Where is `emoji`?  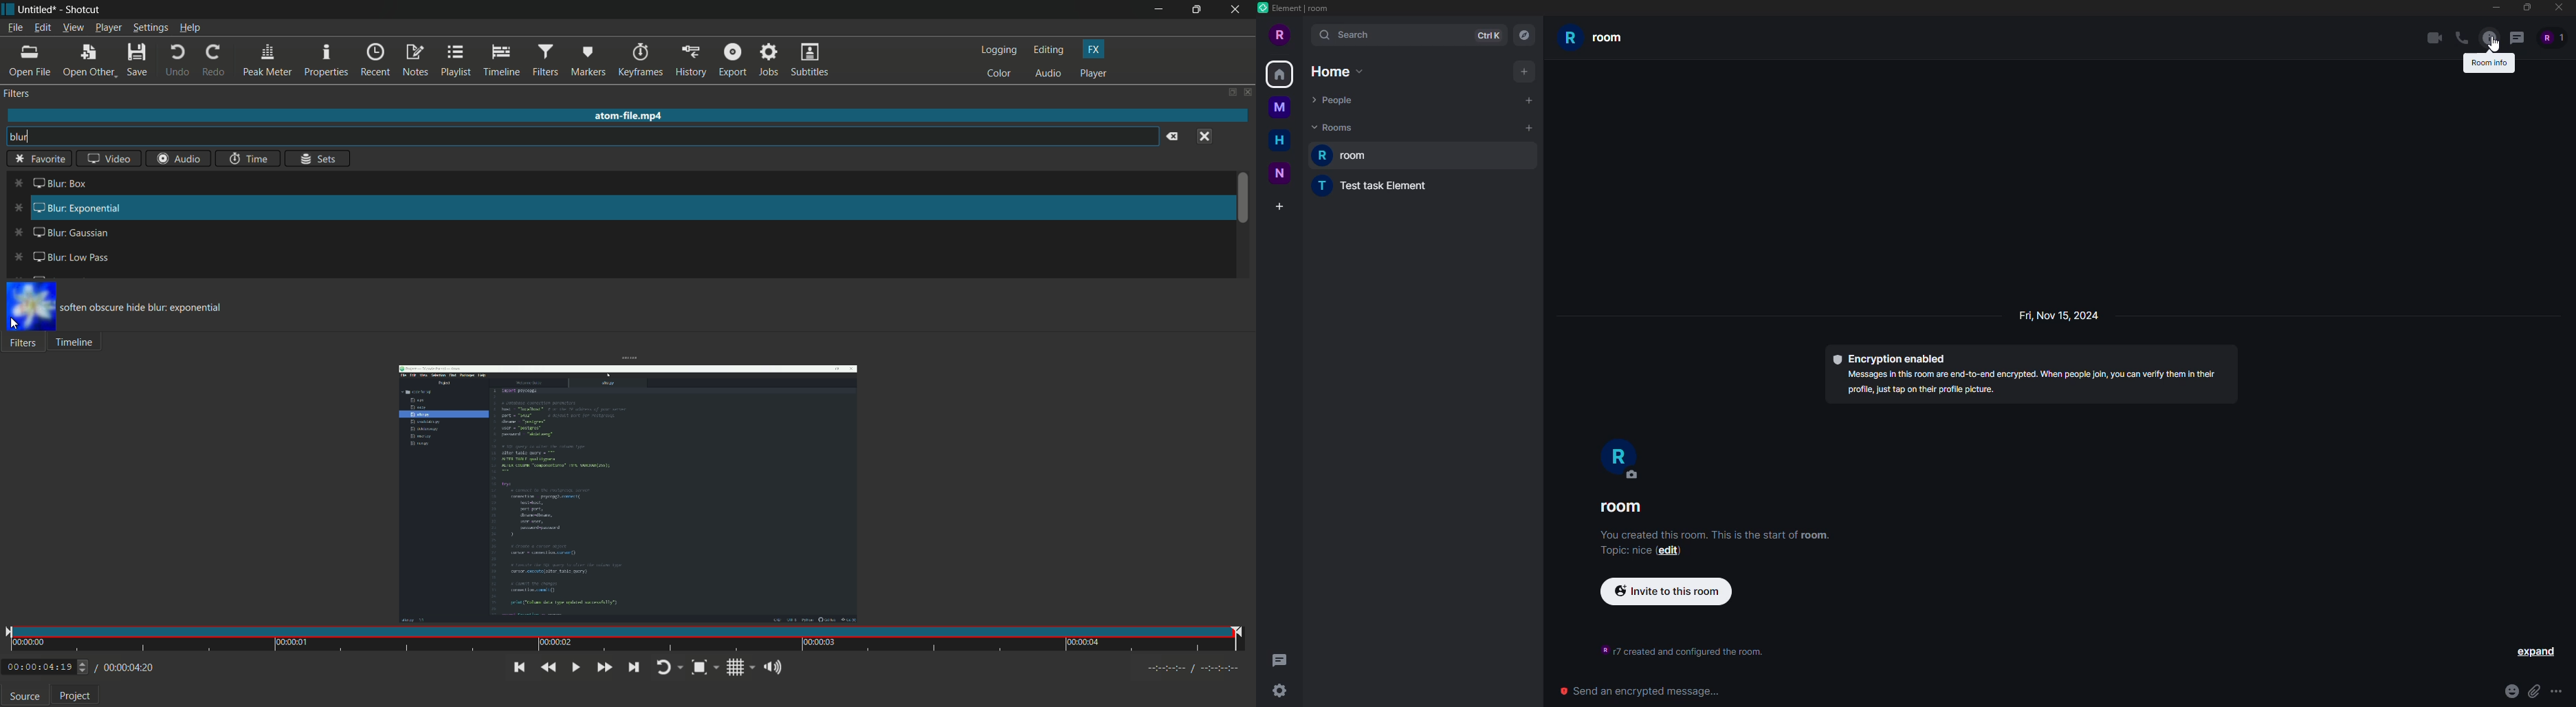 emoji is located at coordinates (2509, 690).